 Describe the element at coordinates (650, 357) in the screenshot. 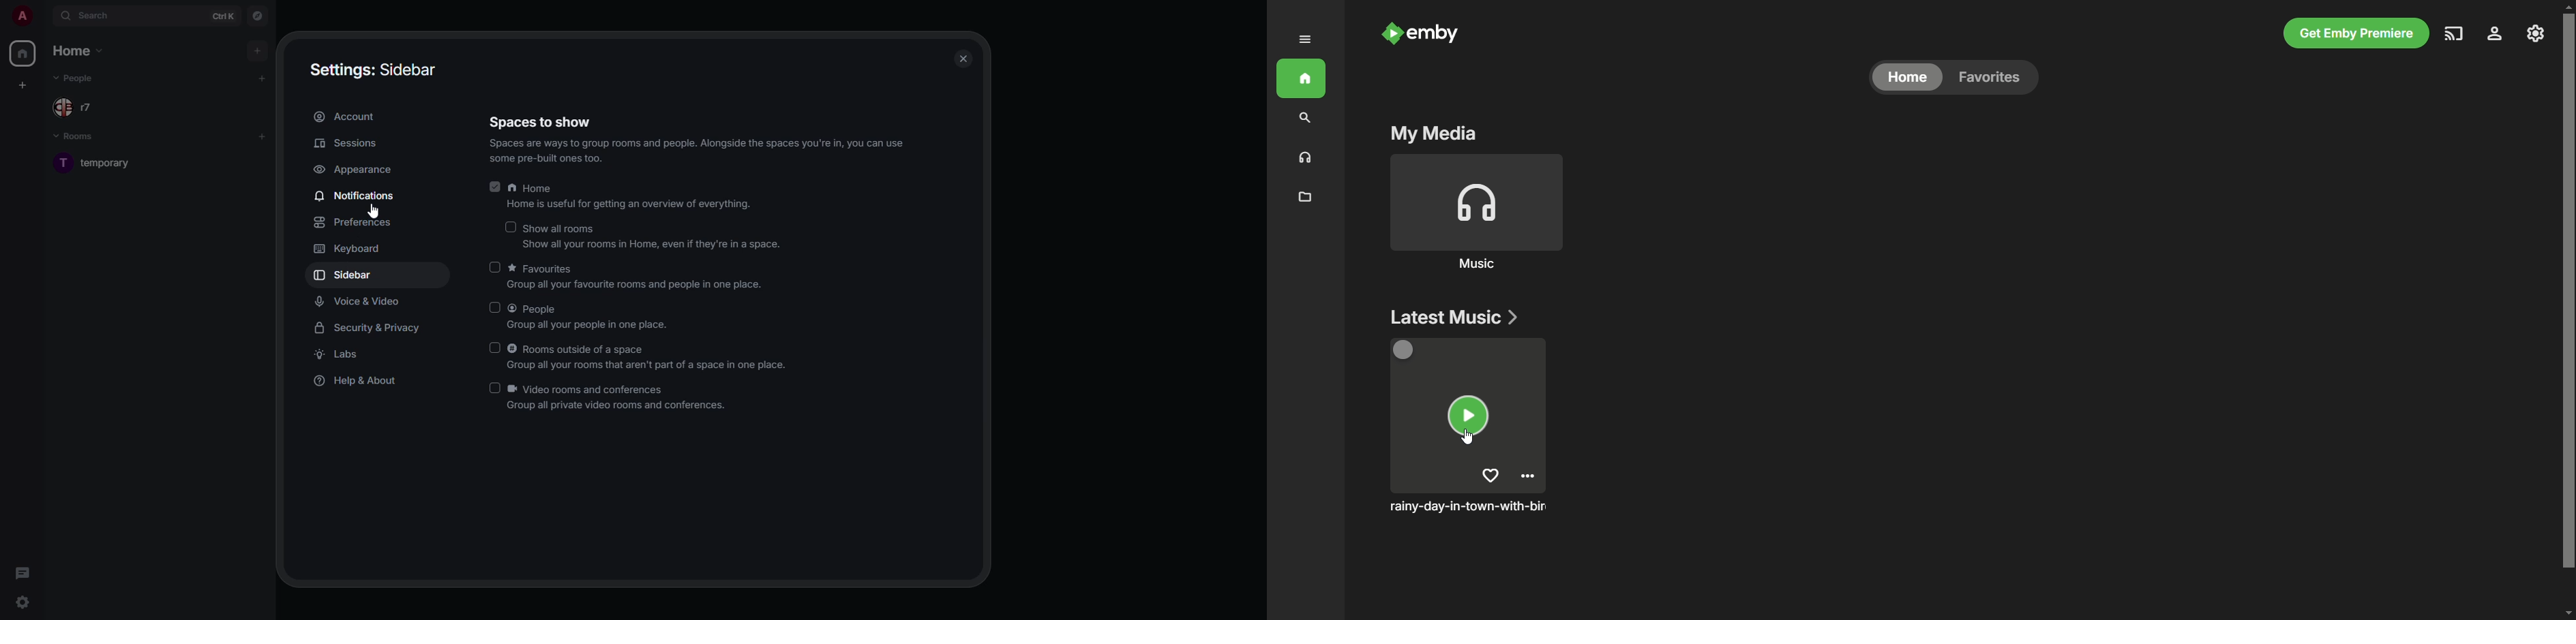

I see `rooms outside of a space` at that location.